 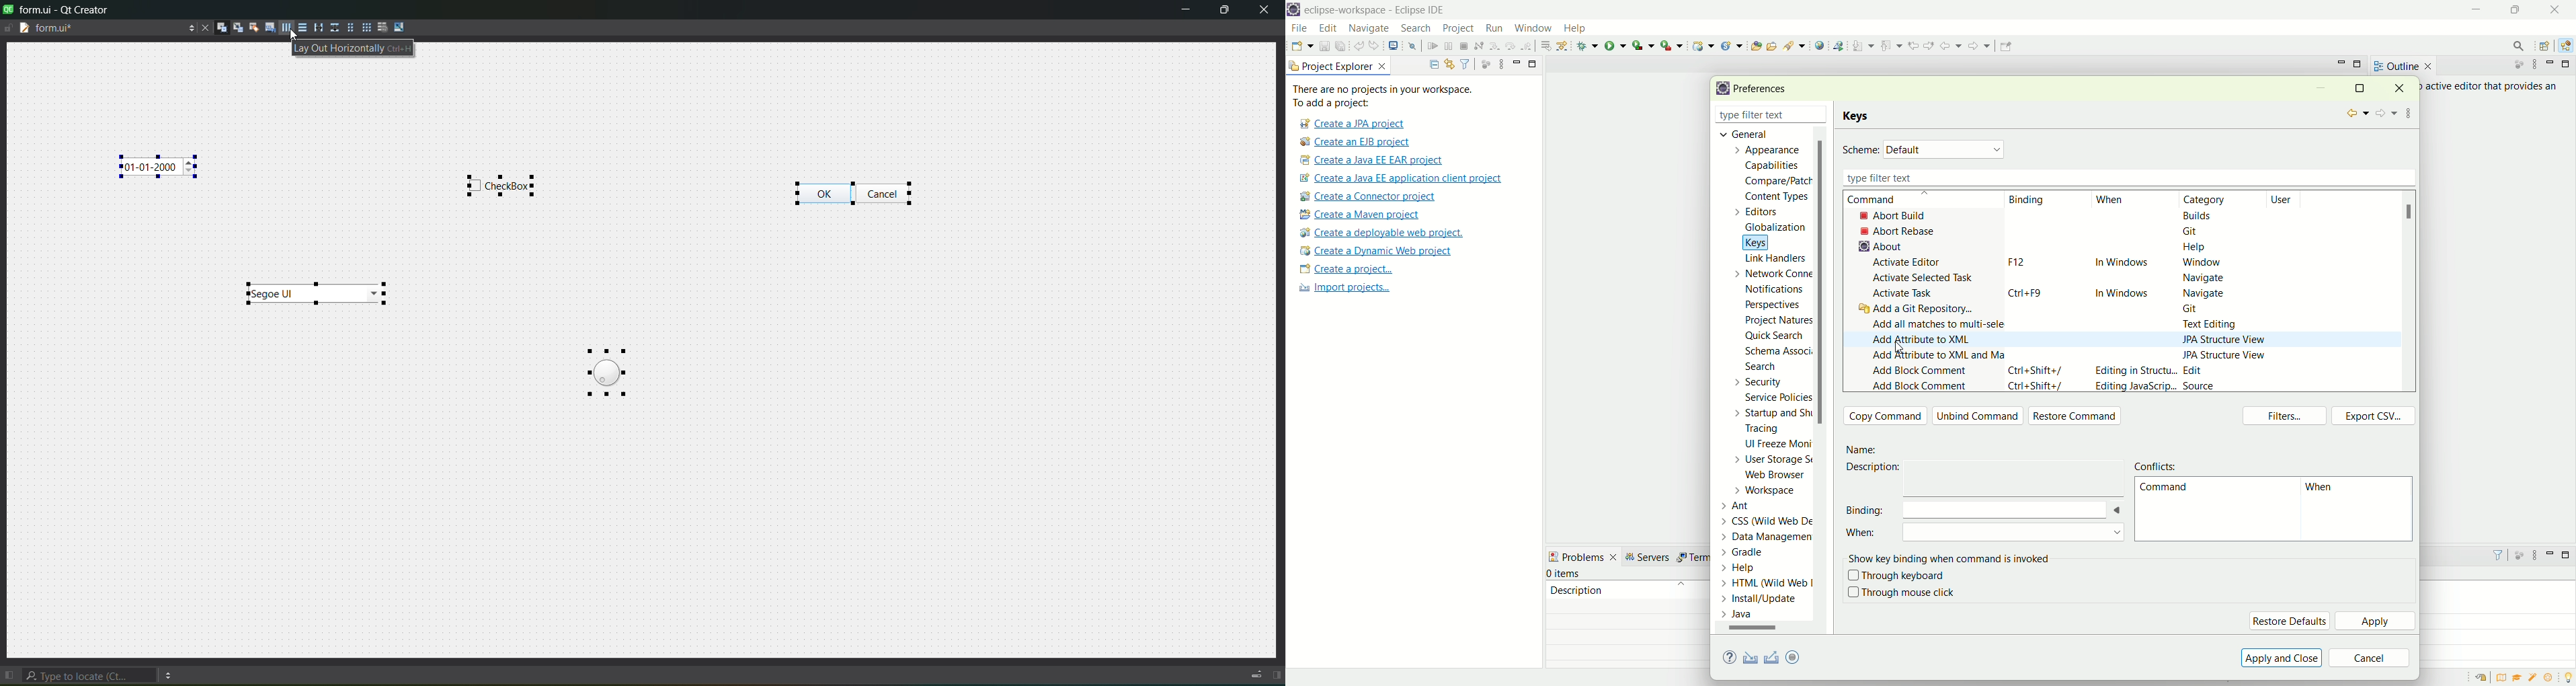 I want to click on Pin editor, so click(x=2004, y=48).